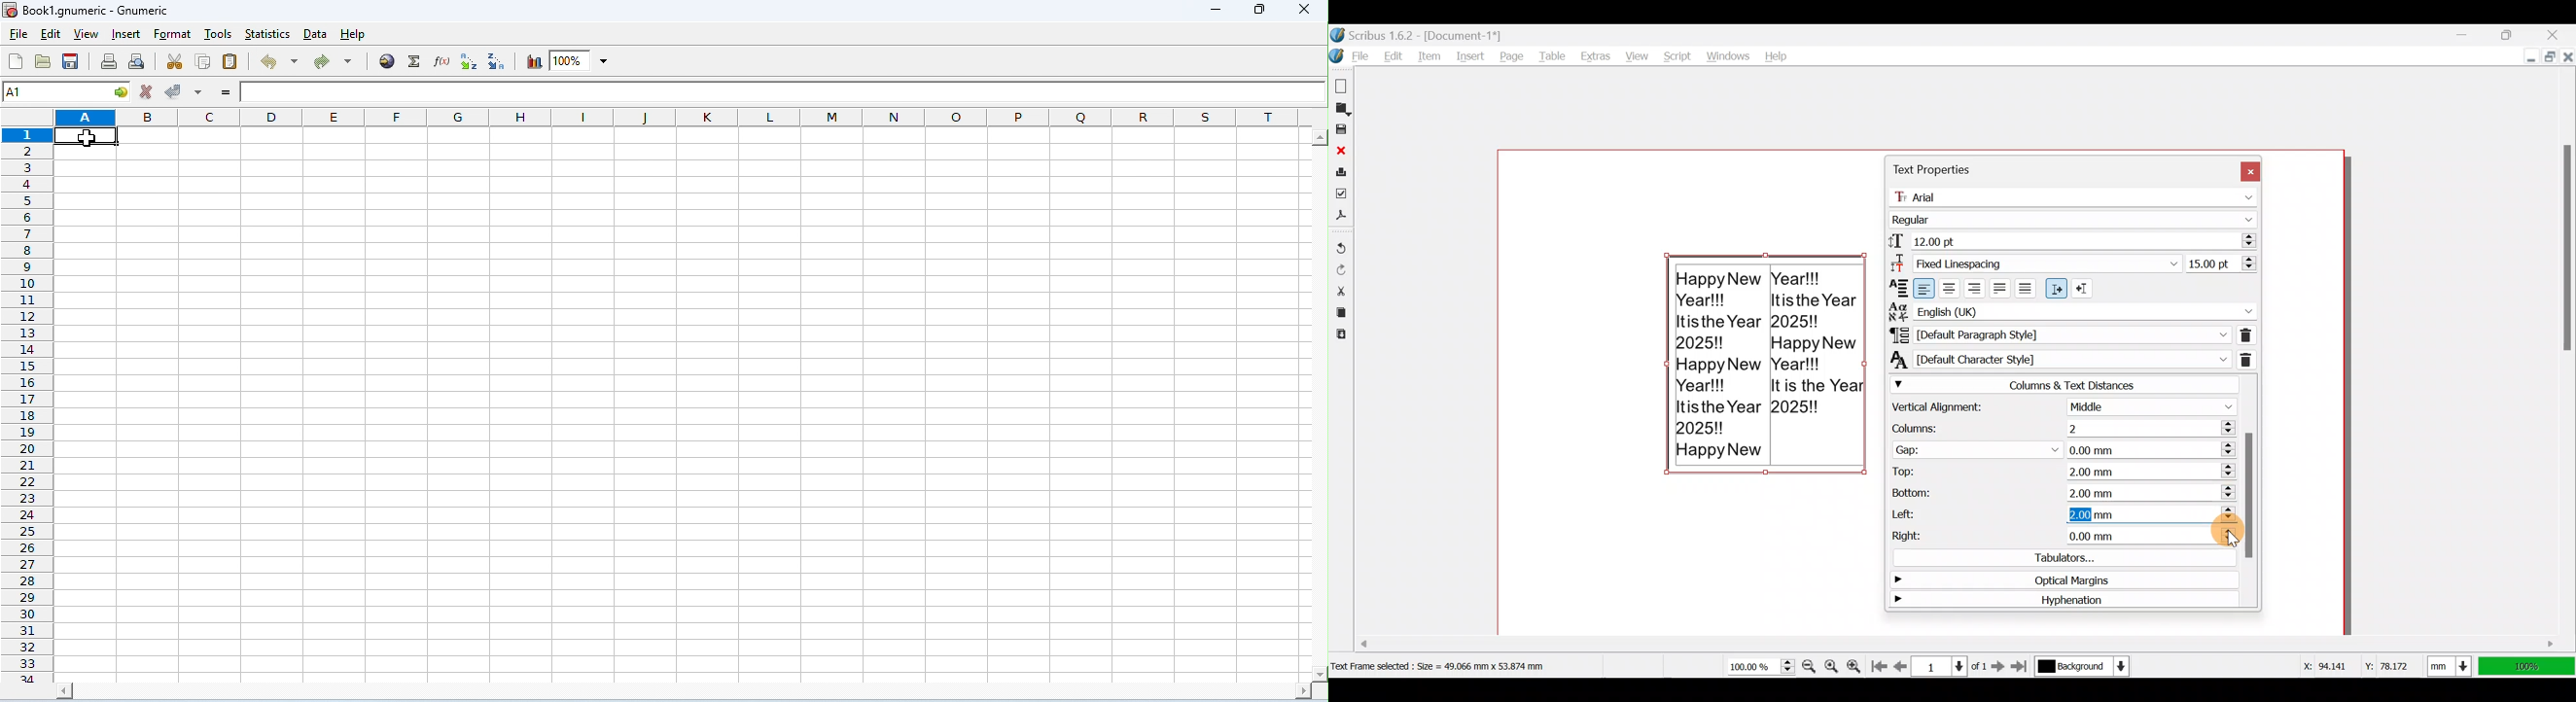 The image size is (2576, 728). What do you see at coordinates (582, 60) in the screenshot?
I see `zoom` at bounding box center [582, 60].